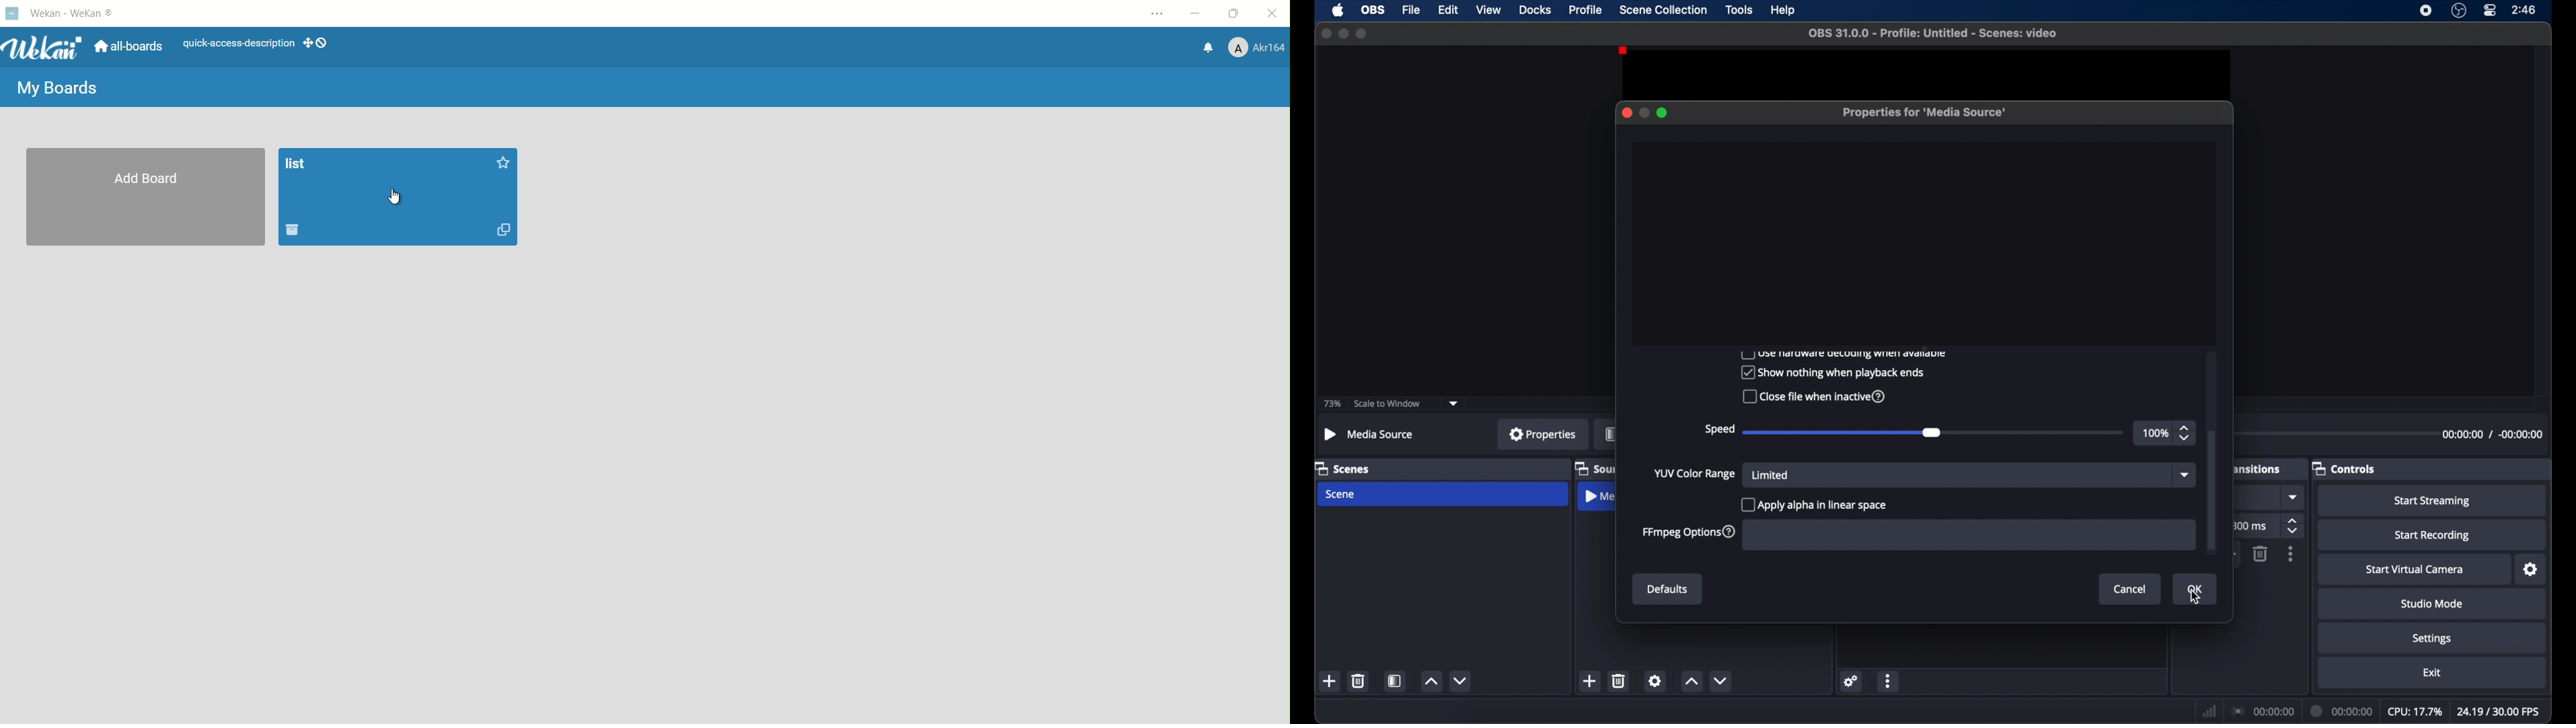 The height and width of the screenshot is (728, 2576). What do you see at coordinates (1692, 682) in the screenshot?
I see `increment` at bounding box center [1692, 682].